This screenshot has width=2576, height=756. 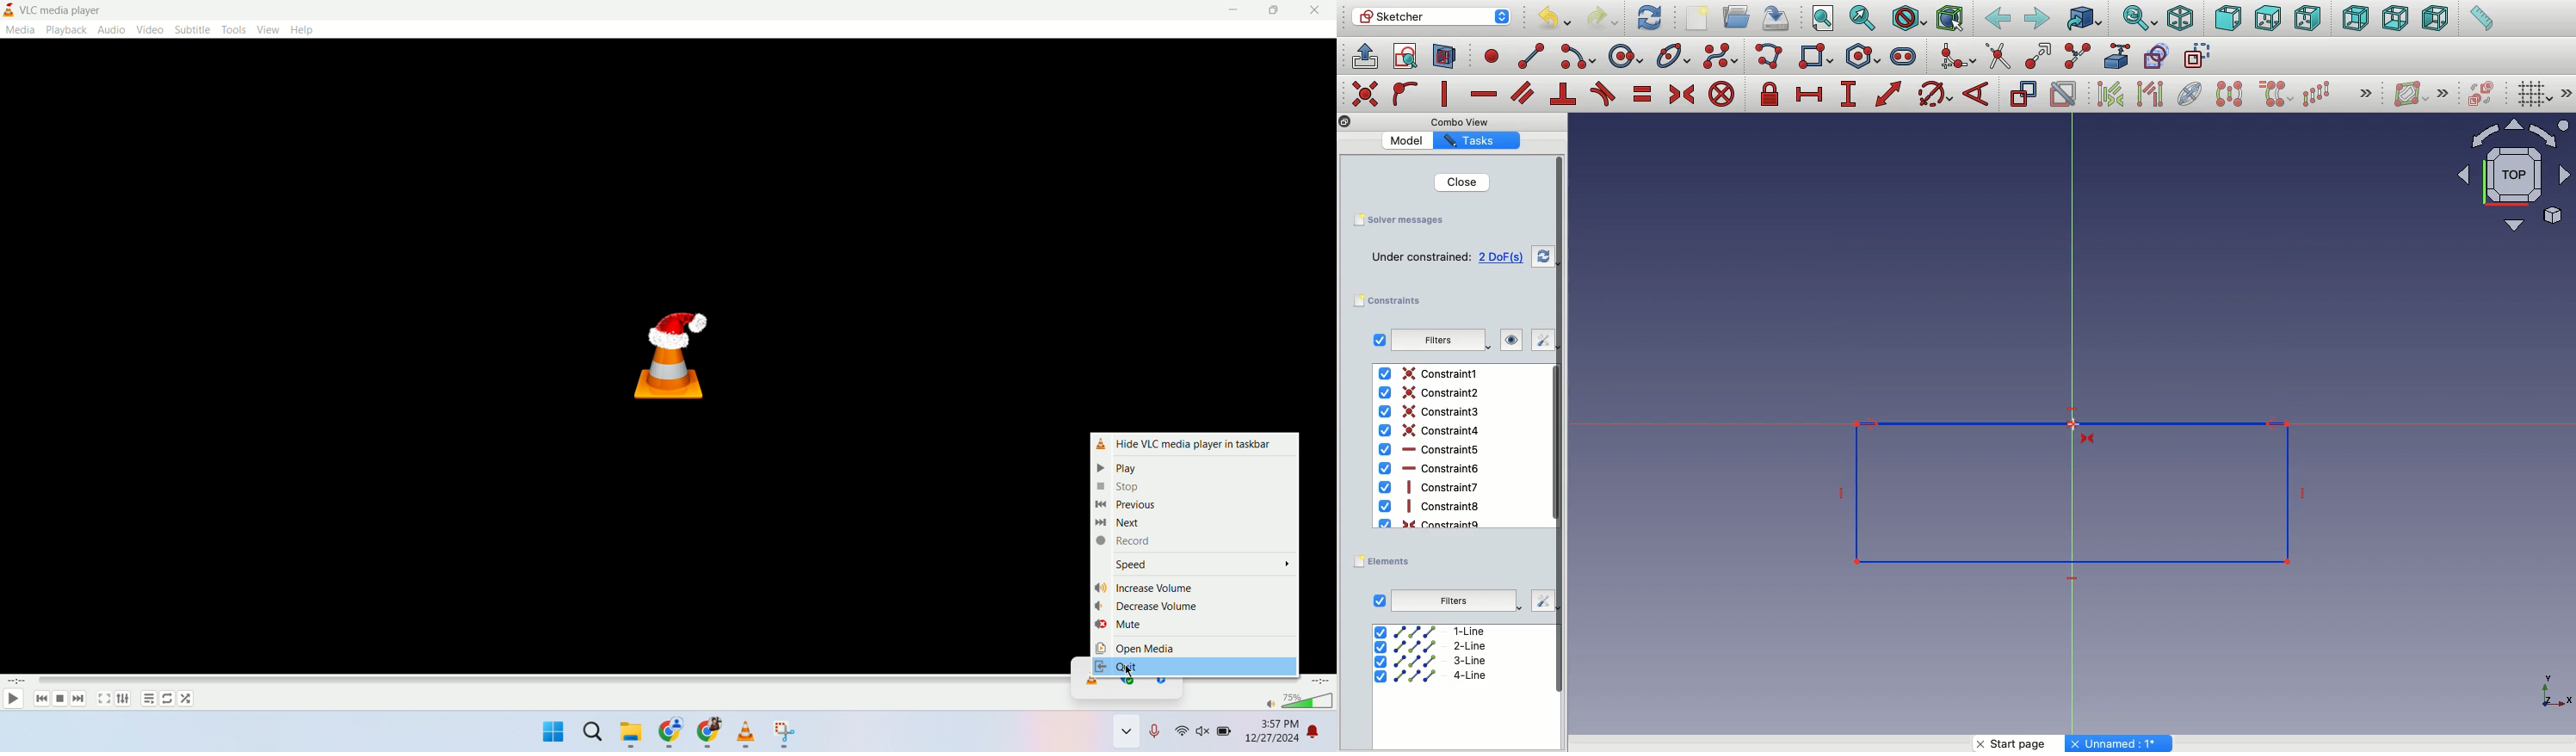 What do you see at coordinates (2041, 57) in the screenshot?
I see `Extend edge ` at bounding box center [2041, 57].